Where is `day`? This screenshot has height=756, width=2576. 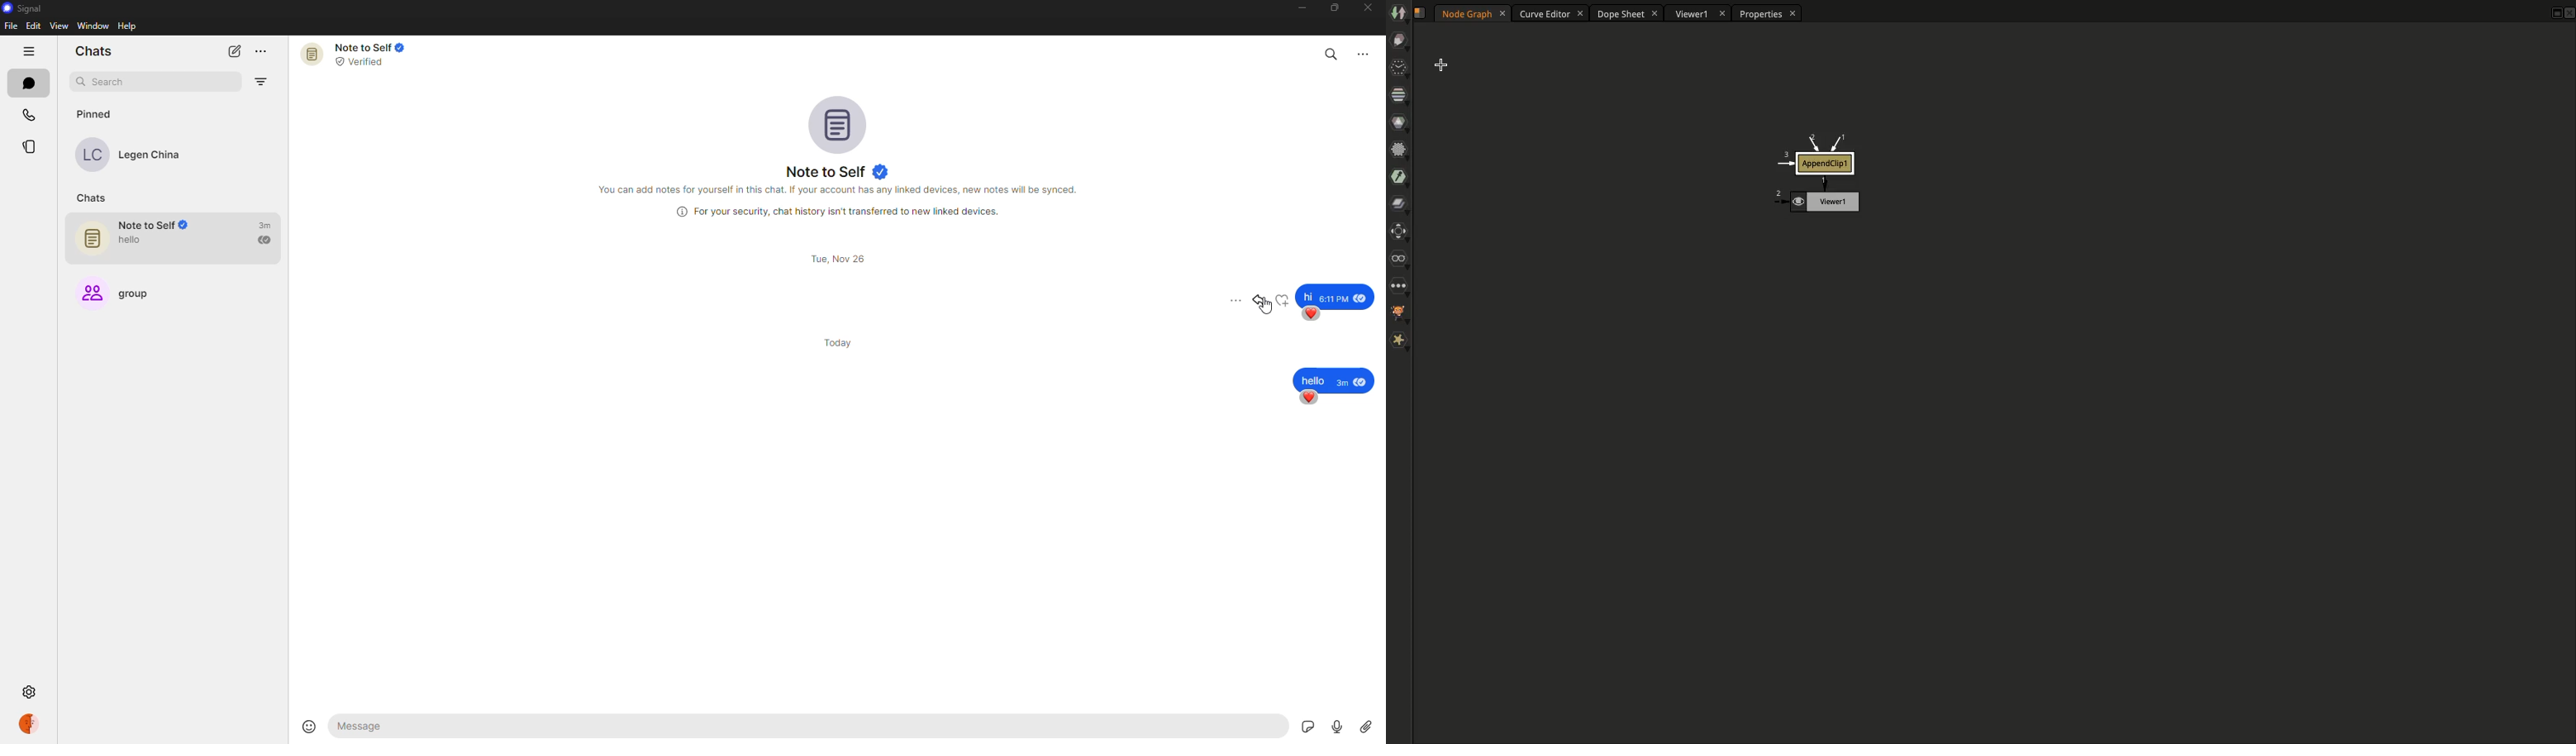 day is located at coordinates (843, 342).